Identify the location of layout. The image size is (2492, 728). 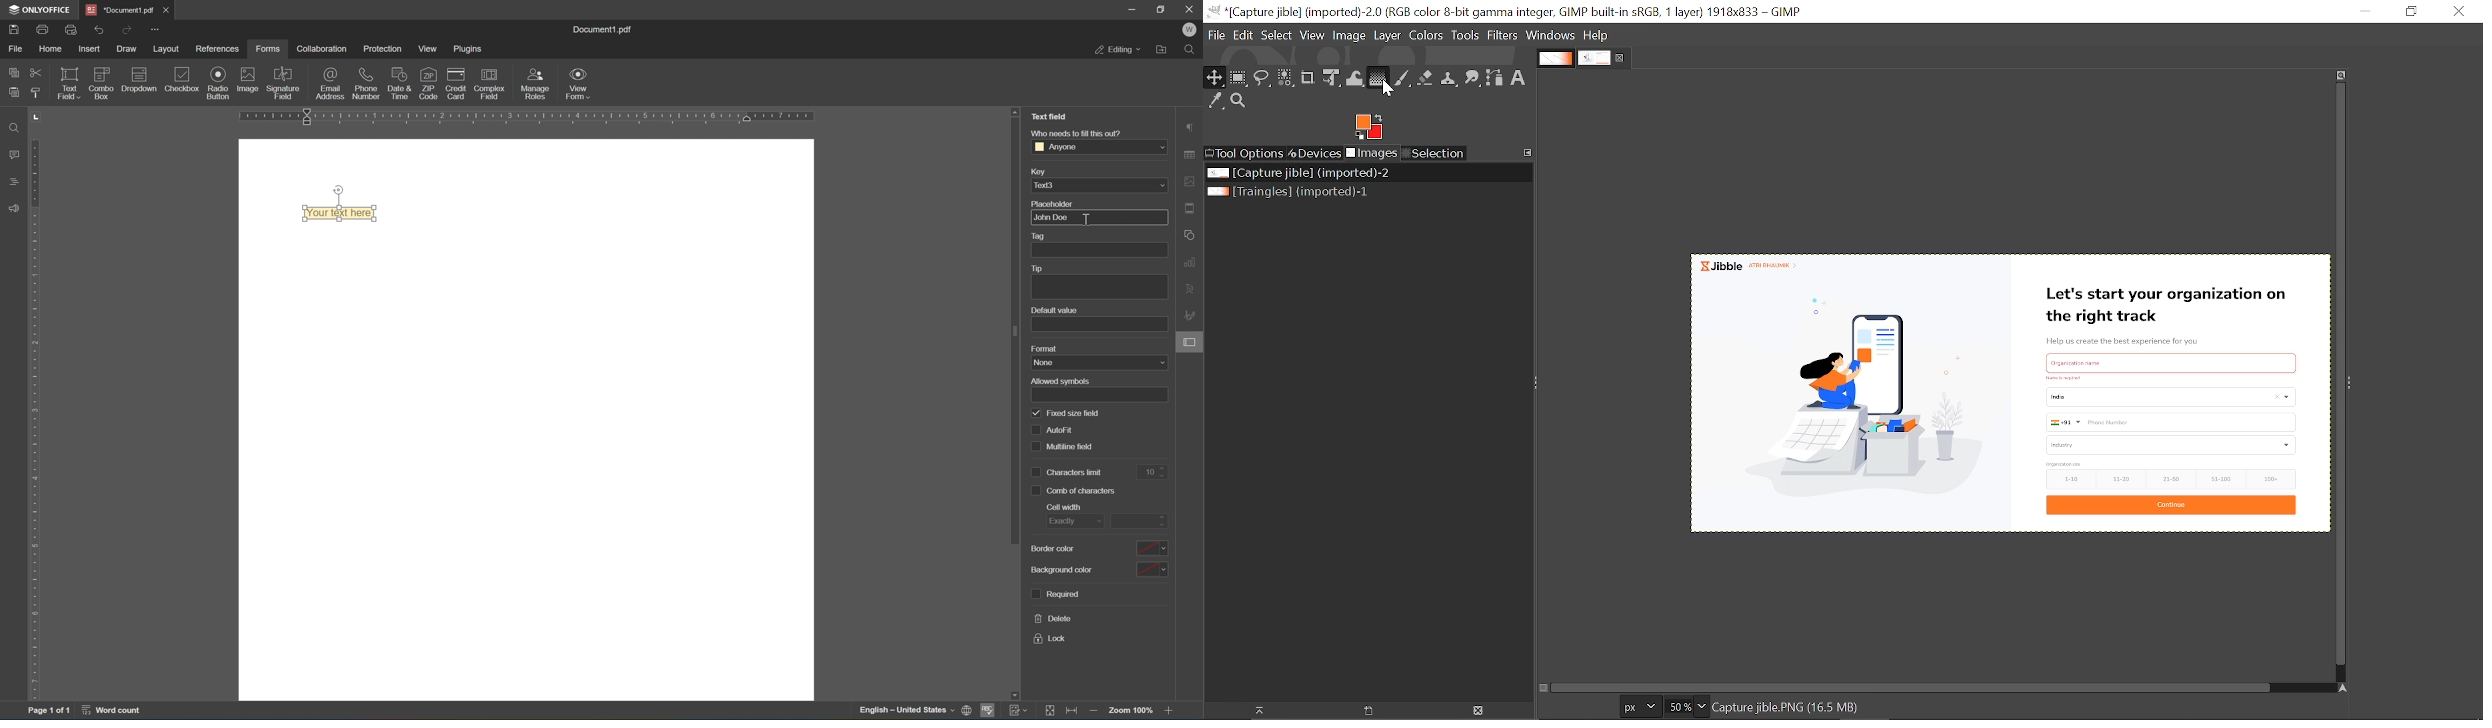
(167, 49).